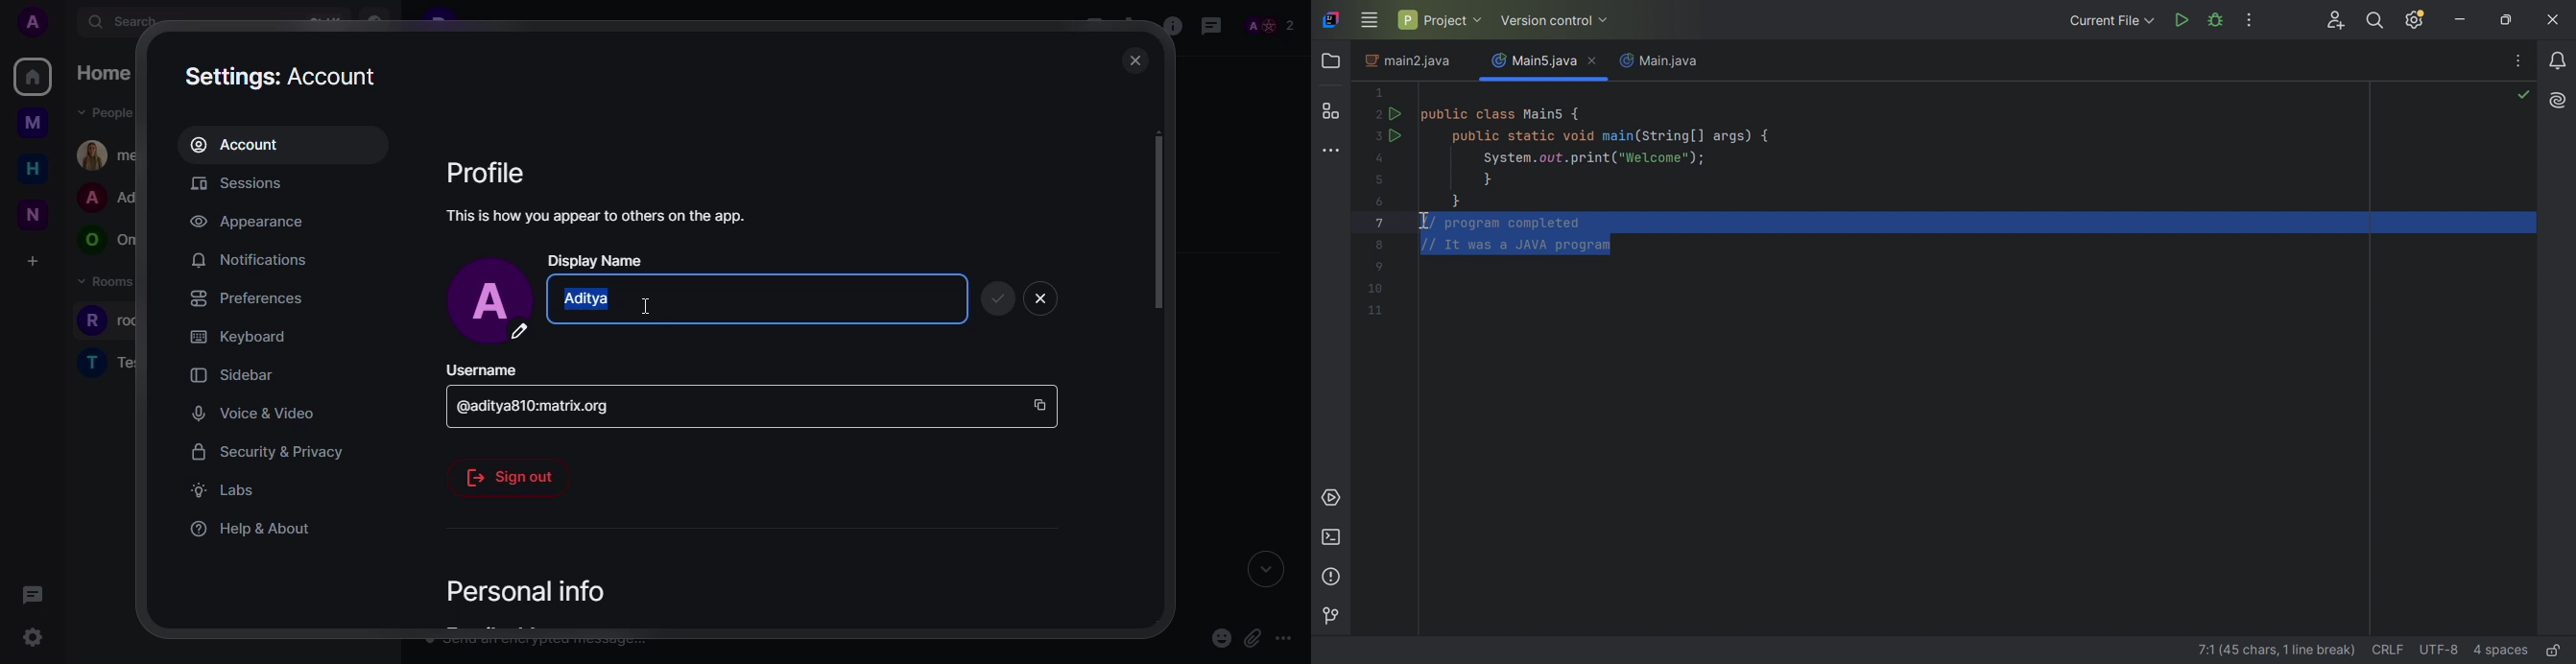  Describe the element at coordinates (1663, 62) in the screenshot. I see `Main.java` at that location.